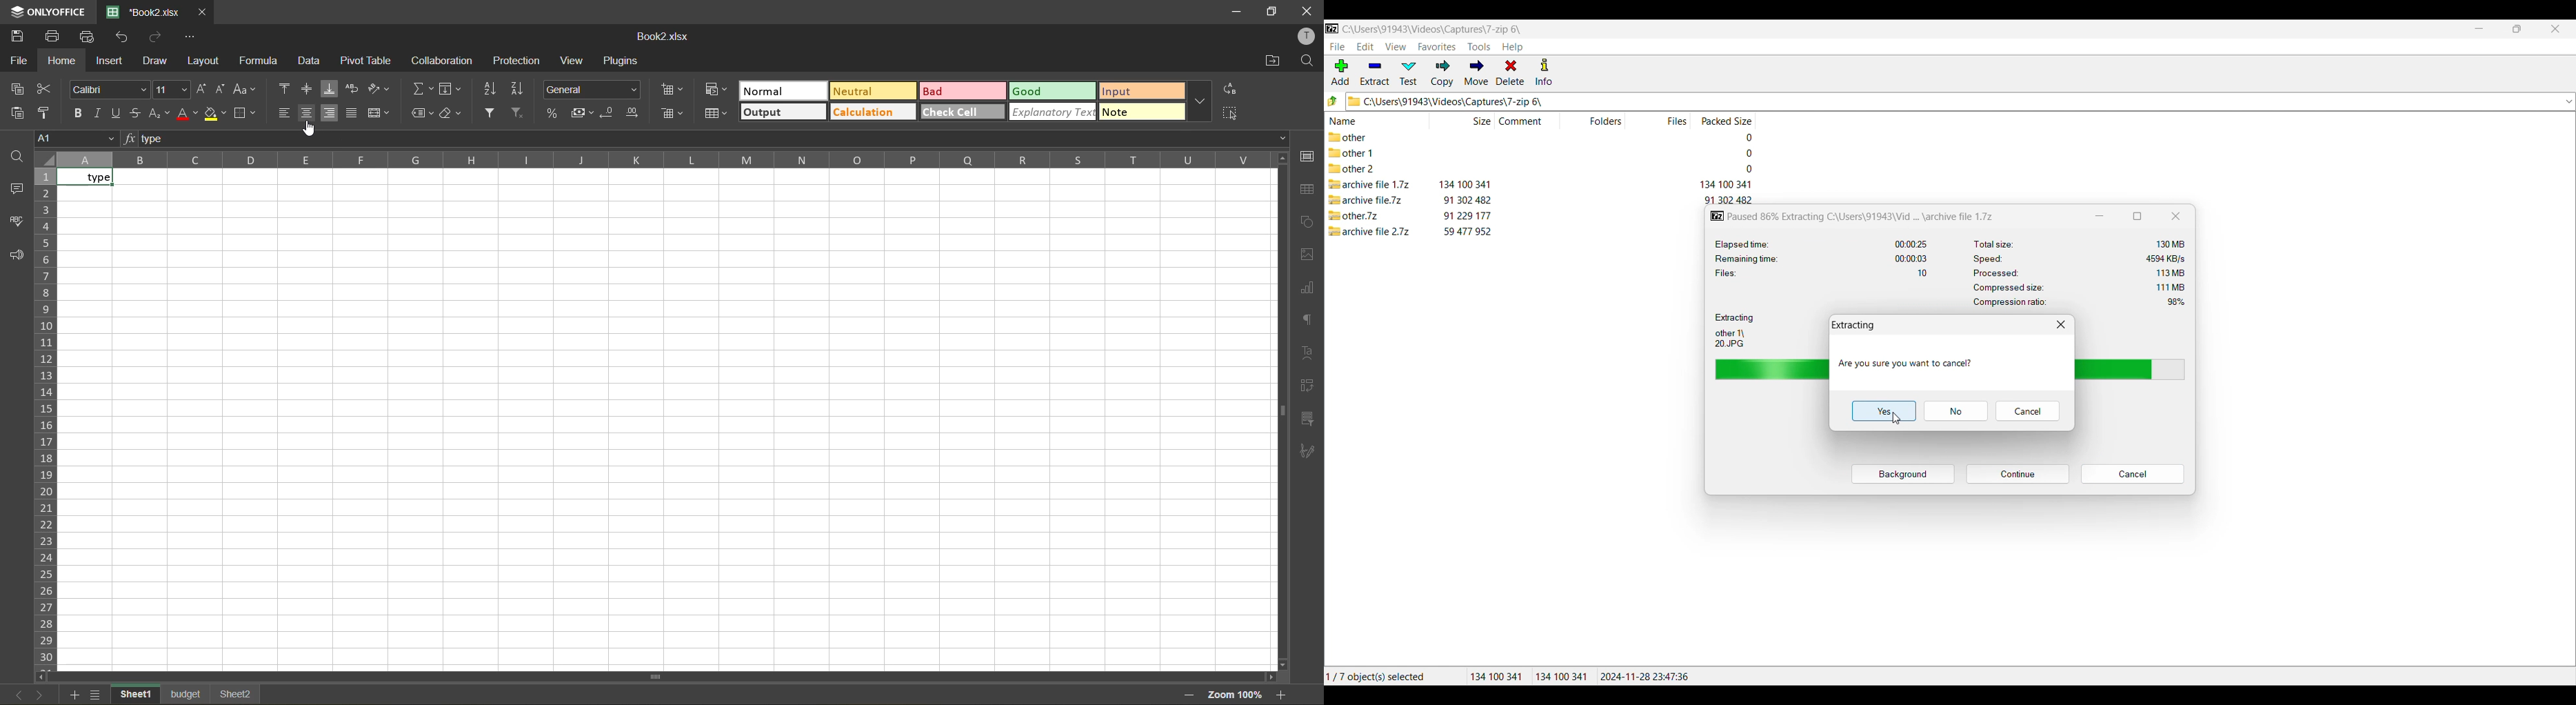 The width and height of the screenshot is (2576, 728). I want to click on Folders column, so click(1604, 121).